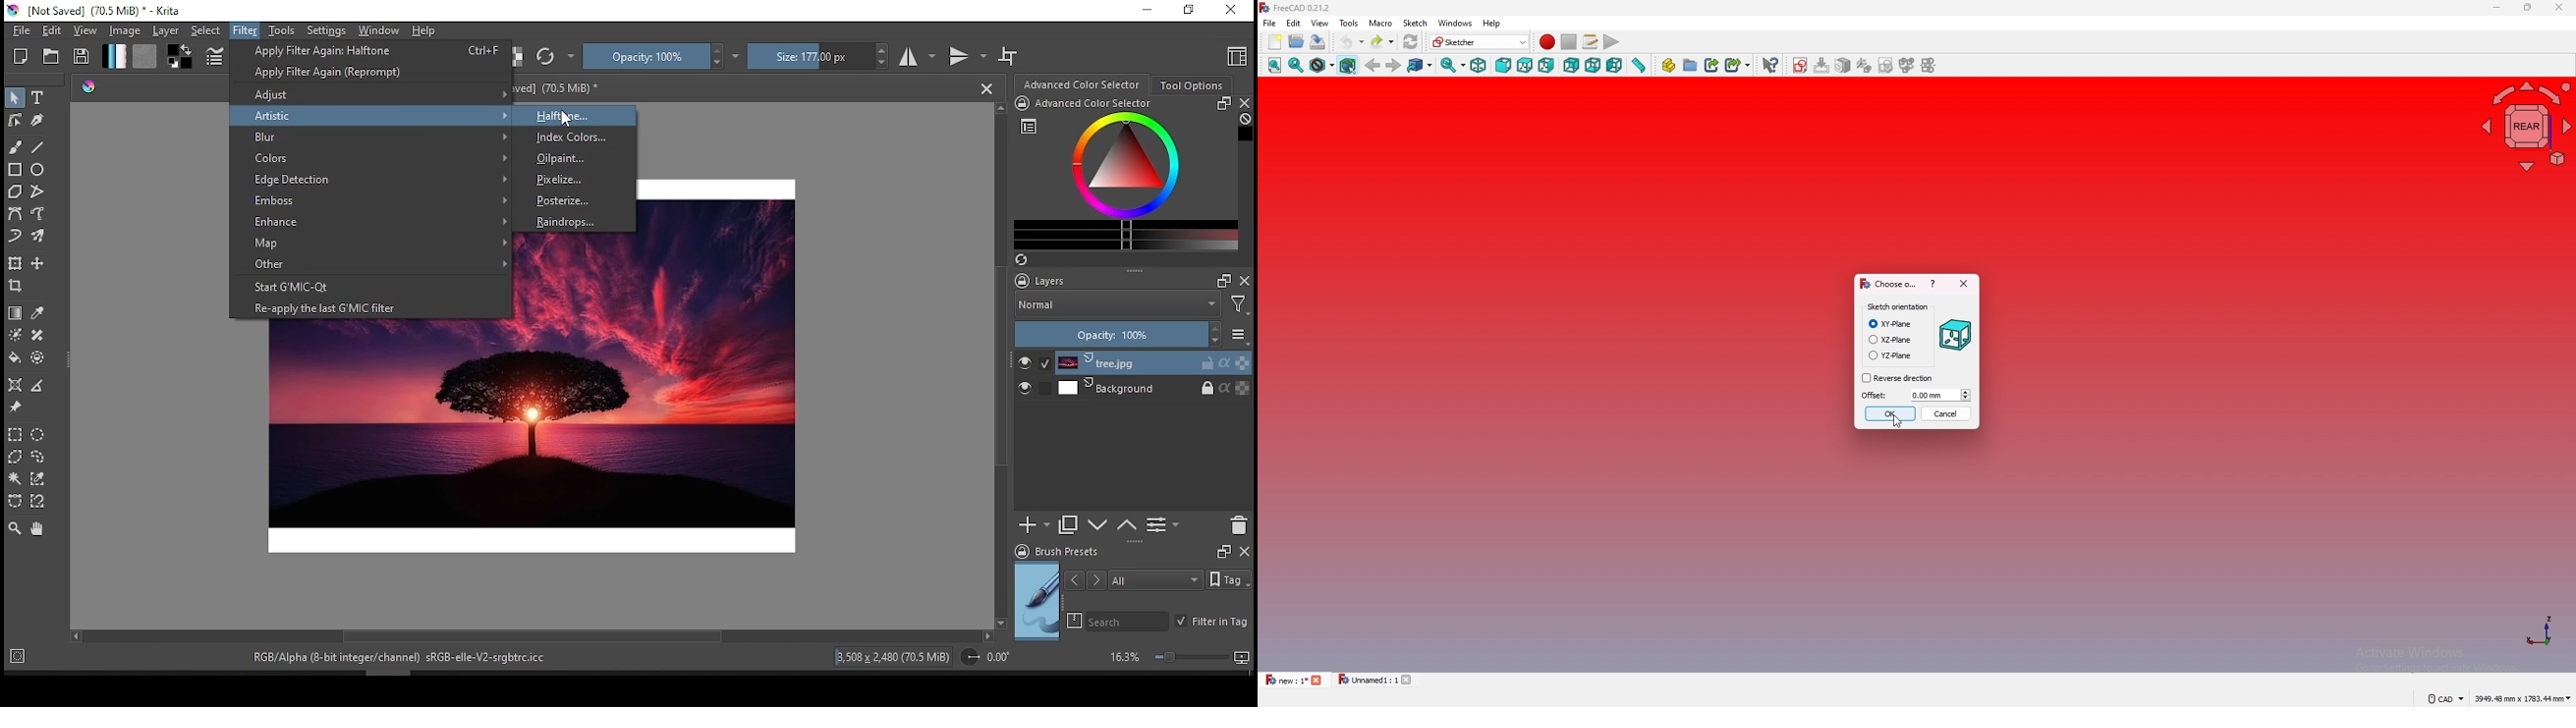  What do you see at coordinates (215, 55) in the screenshot?
I see `edit brush settings` at bounding box center [215, 55].